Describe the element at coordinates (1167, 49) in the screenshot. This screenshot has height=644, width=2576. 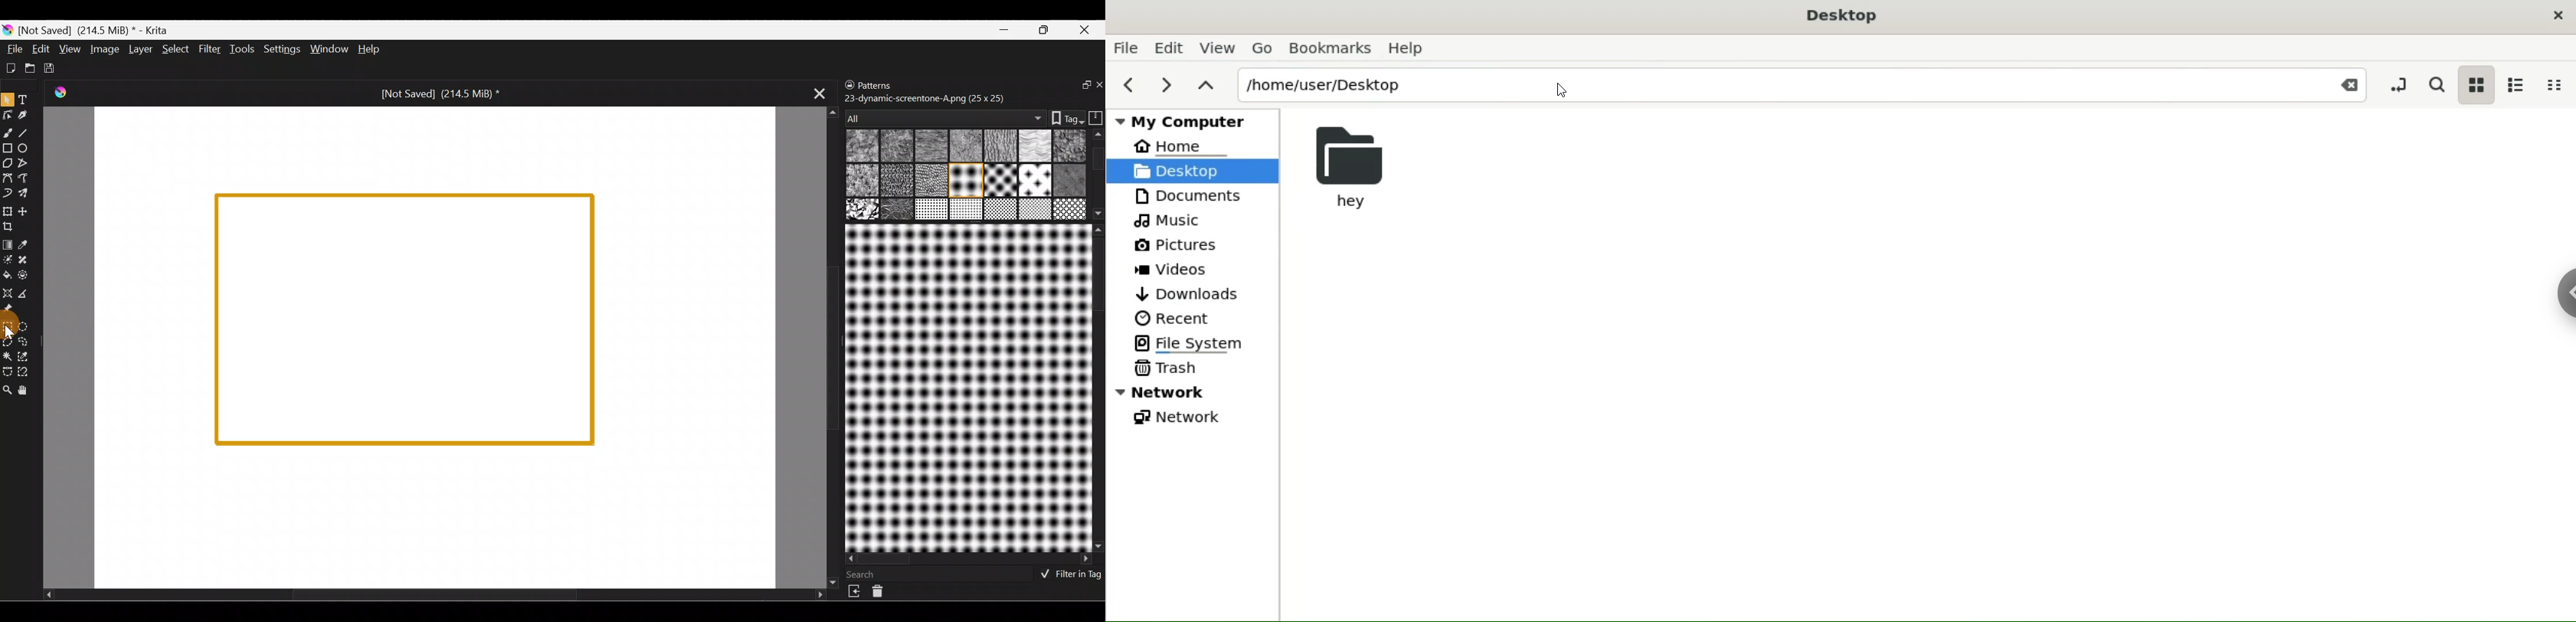
I see `edit` at that location.